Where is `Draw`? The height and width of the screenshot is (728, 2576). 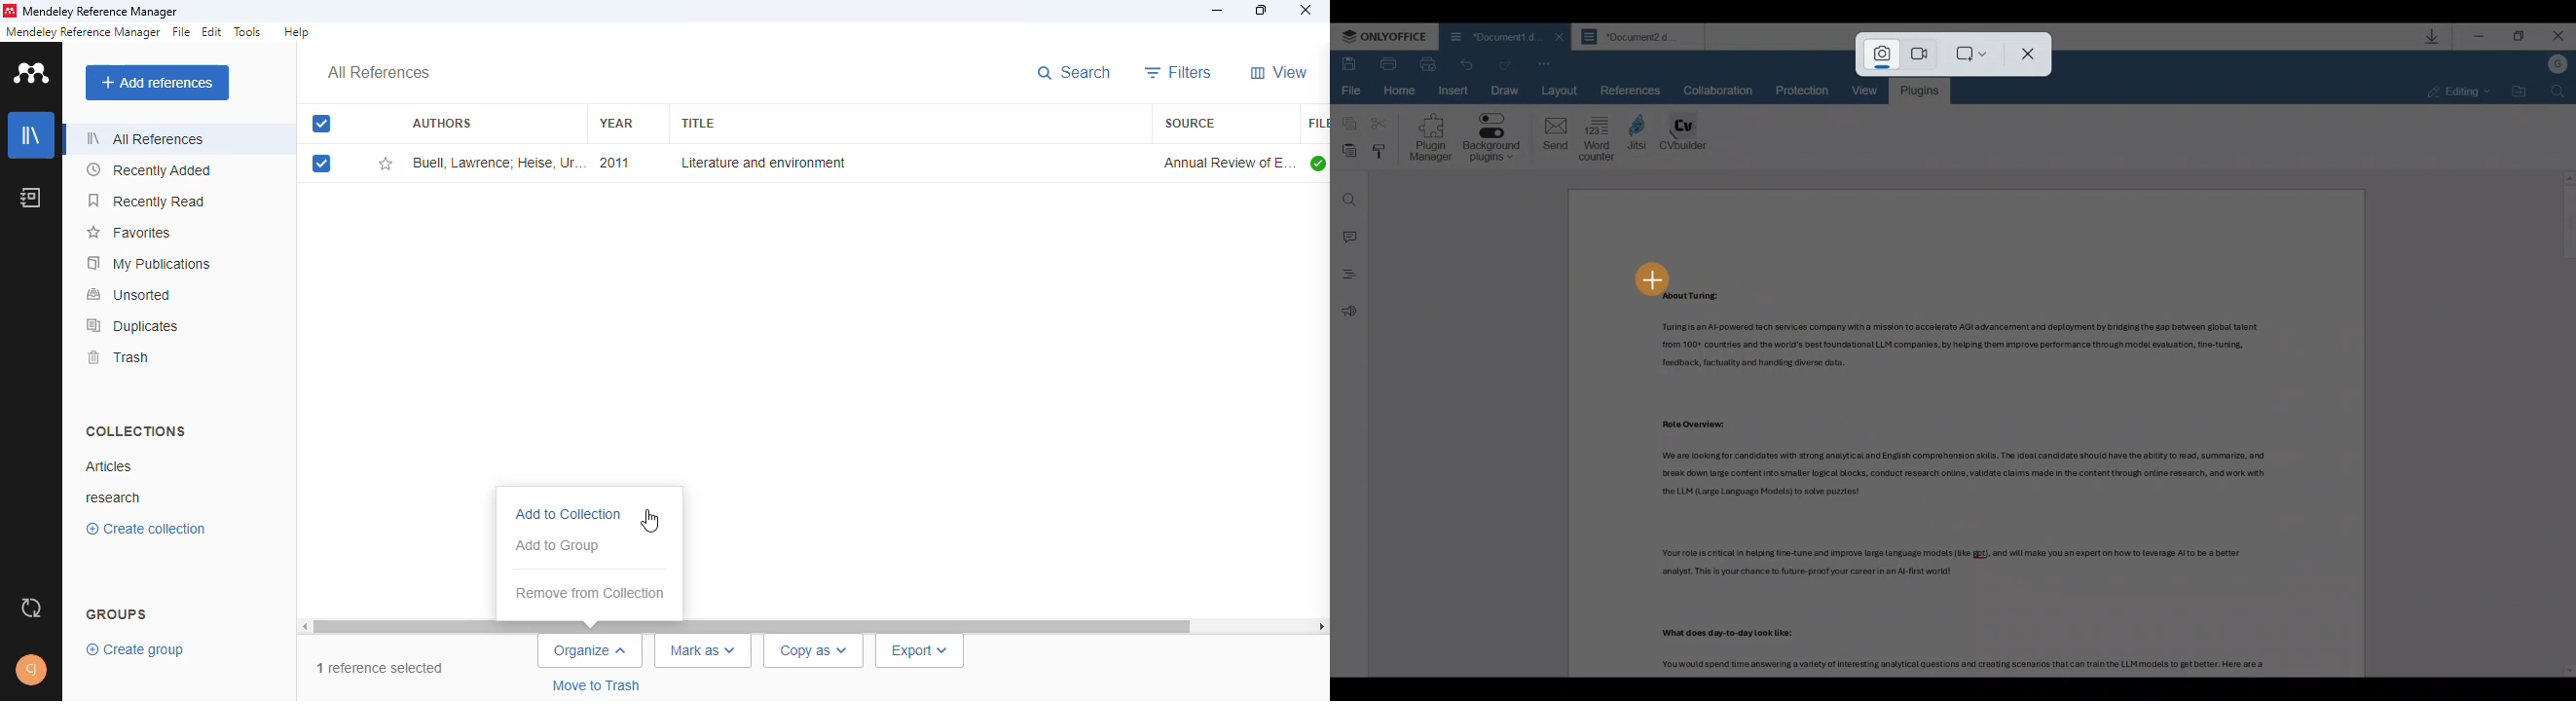 Draw is located at coordinates (1504, 88).